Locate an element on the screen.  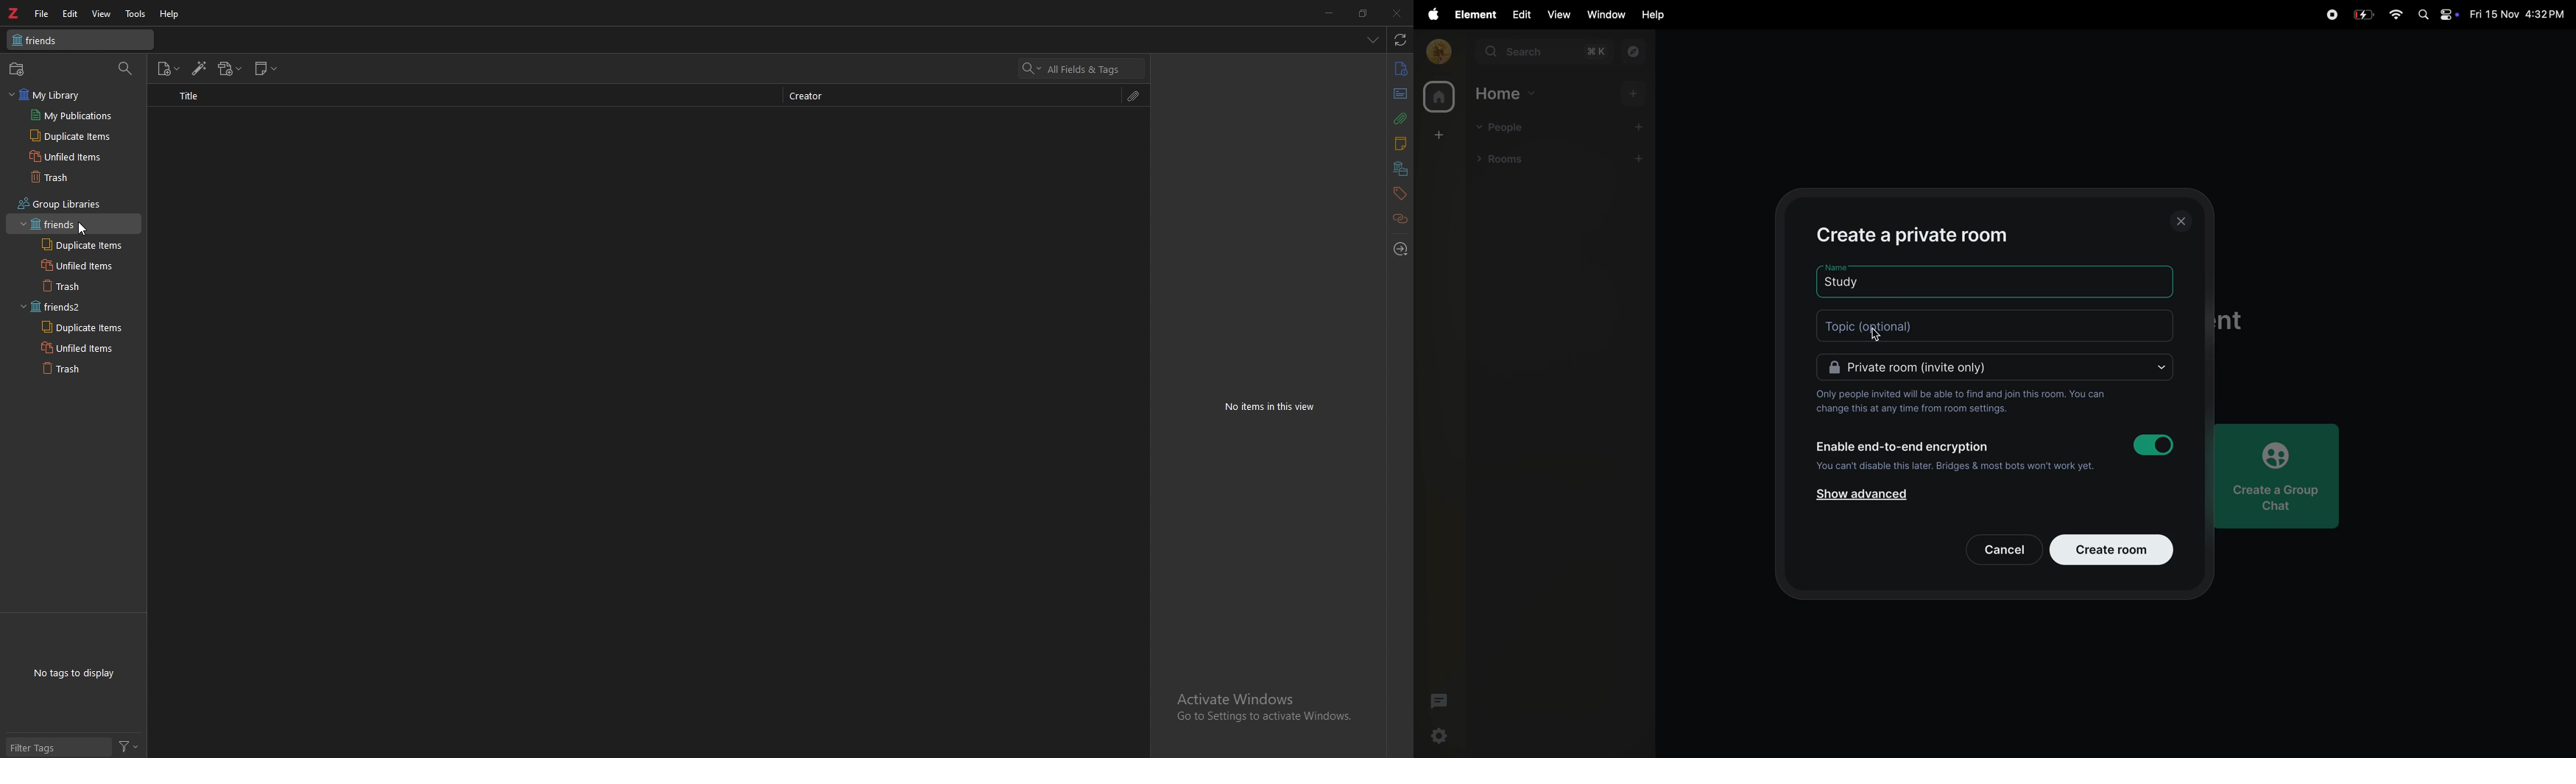
attachments is located at coordinates (1400, 119).